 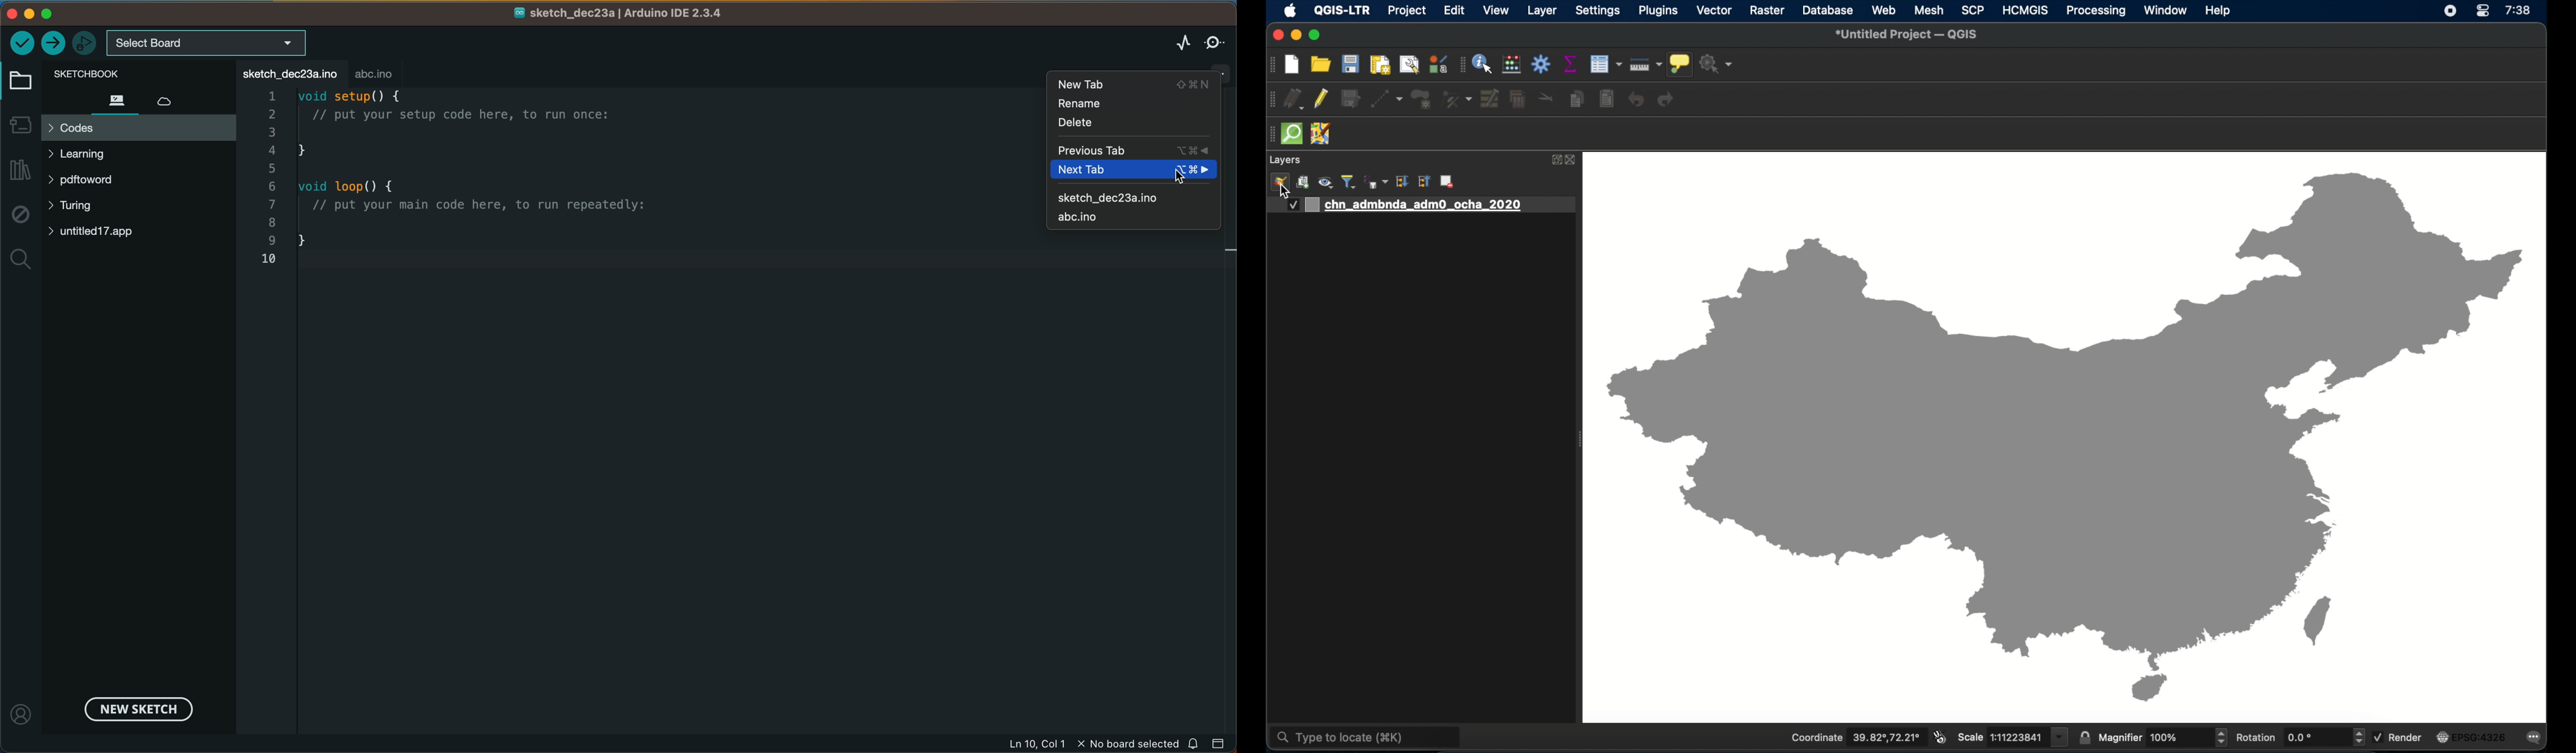 What do you see at coordinates (1133, 103) in the screenshot?
I see `rename` at bounding box center [1133, 103].